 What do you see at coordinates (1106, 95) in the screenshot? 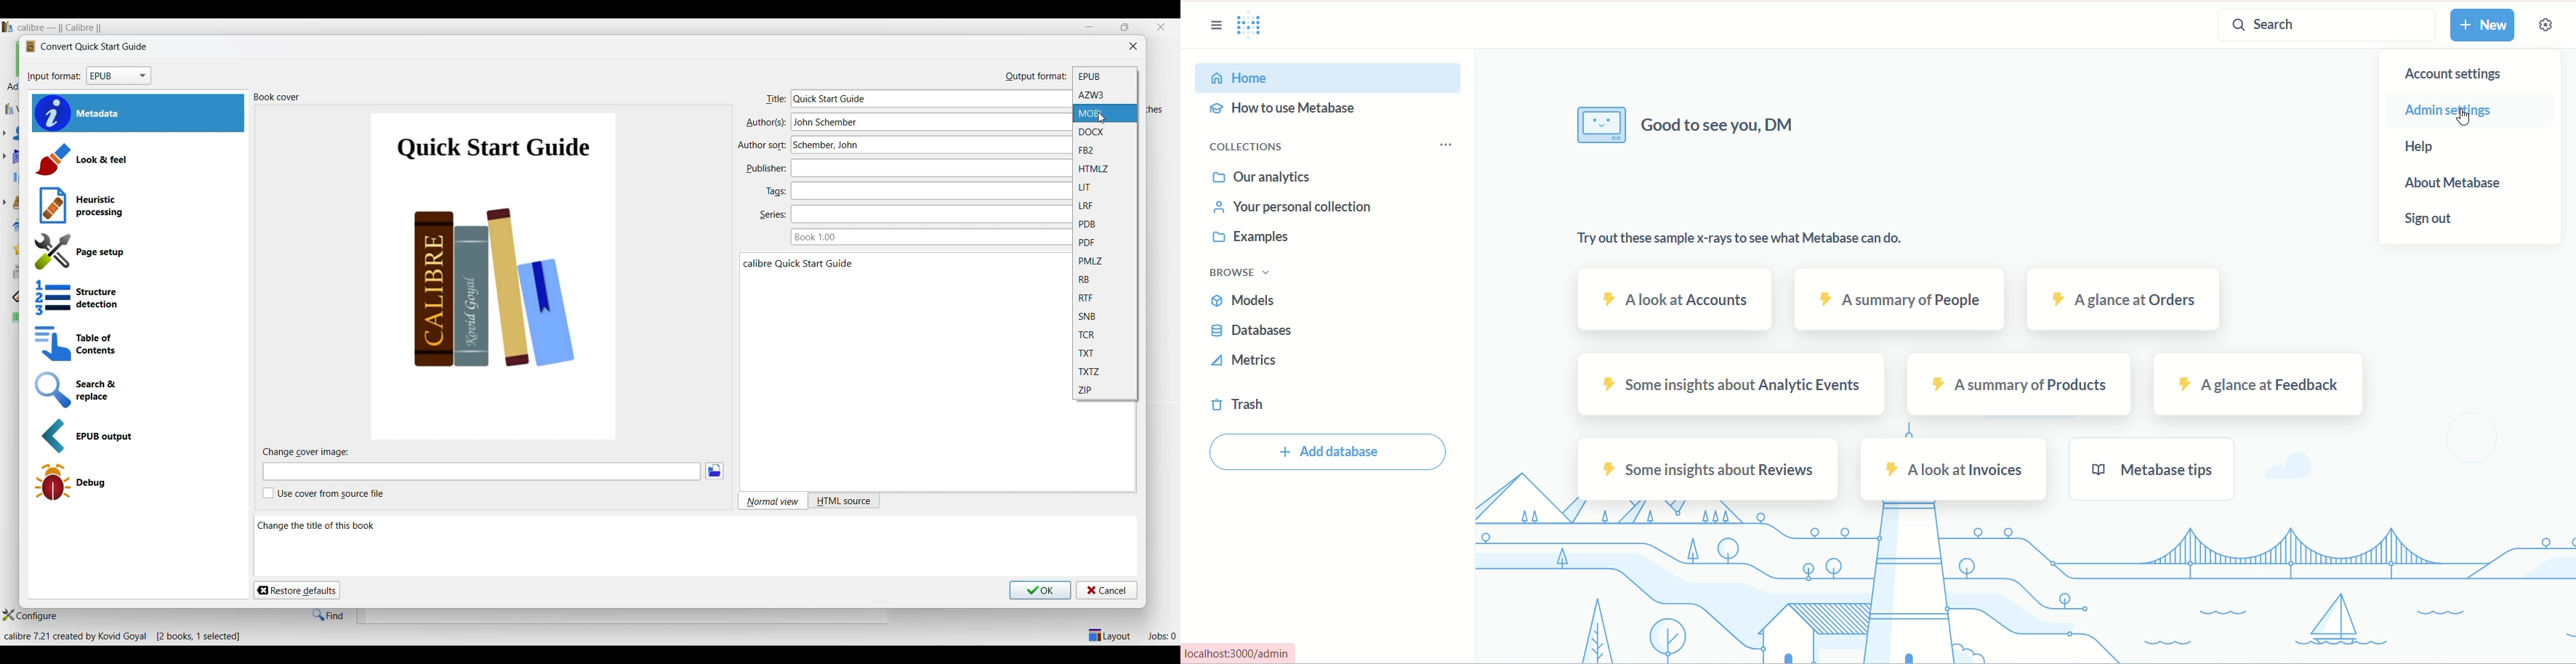
I see `AZW3` at bounding box center [1106, 95].